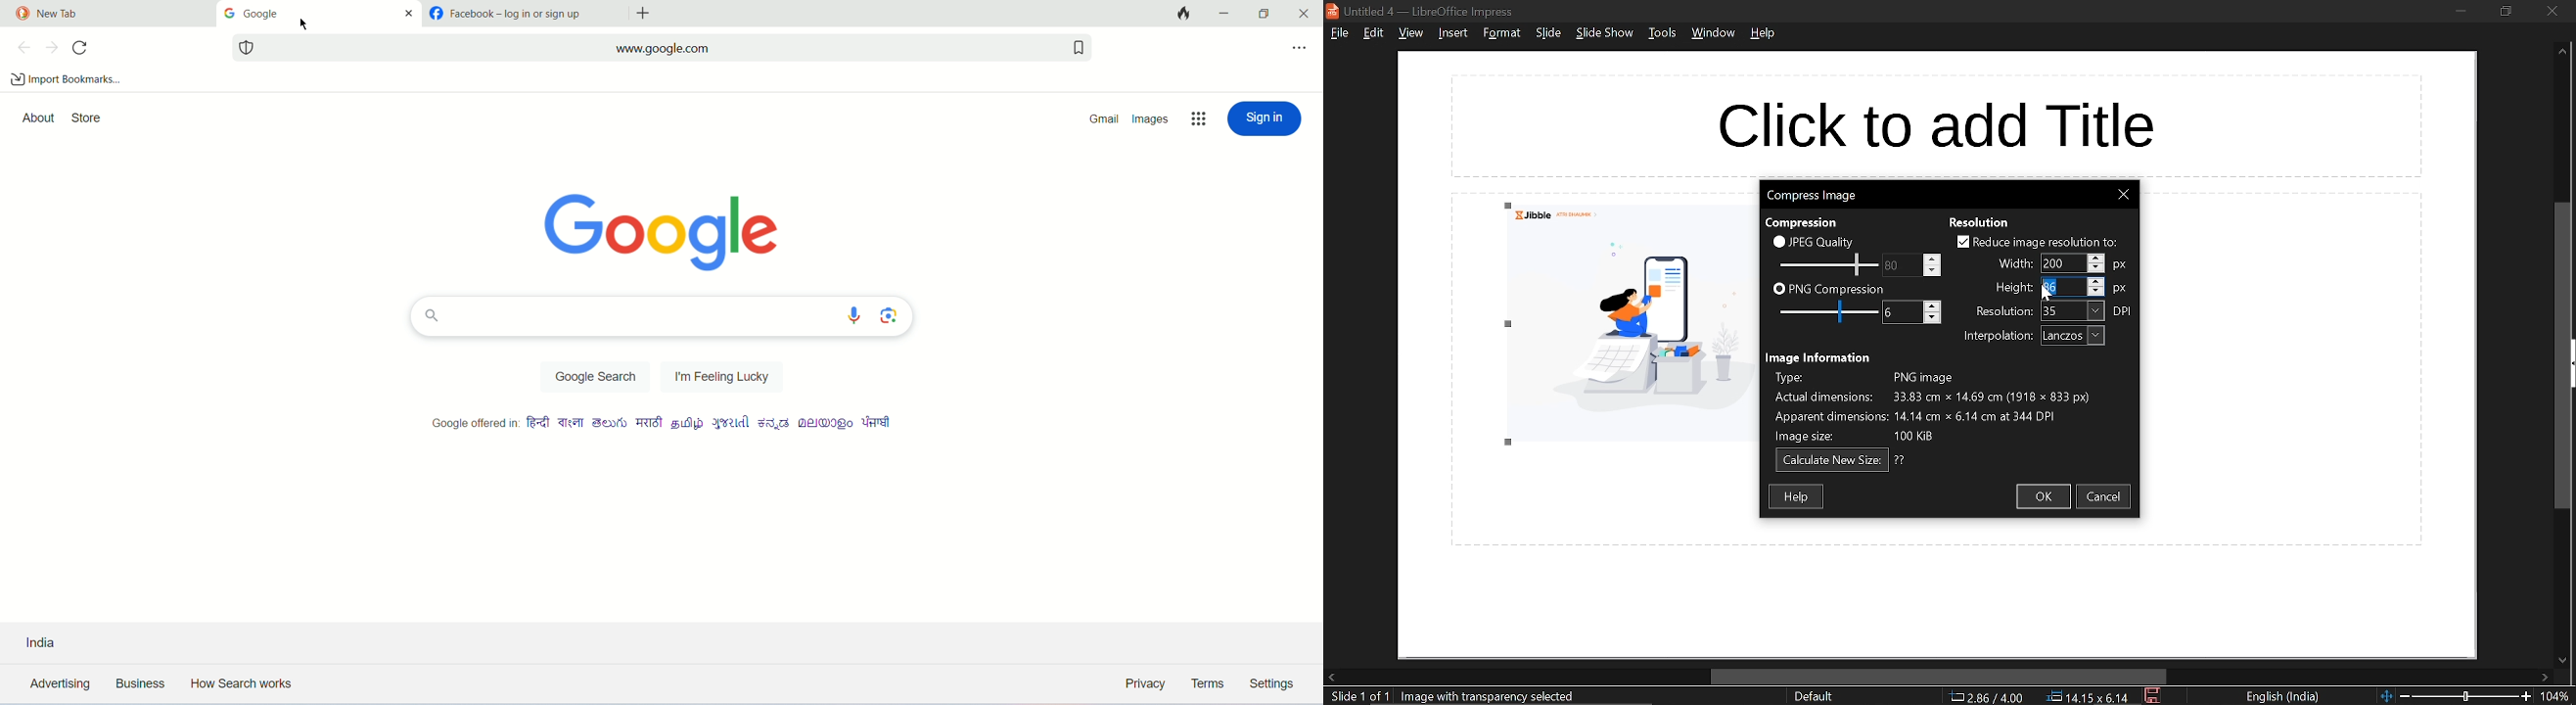  Describe the element at coordinates (663, 46) in the screenshot. I see `search` at that location.